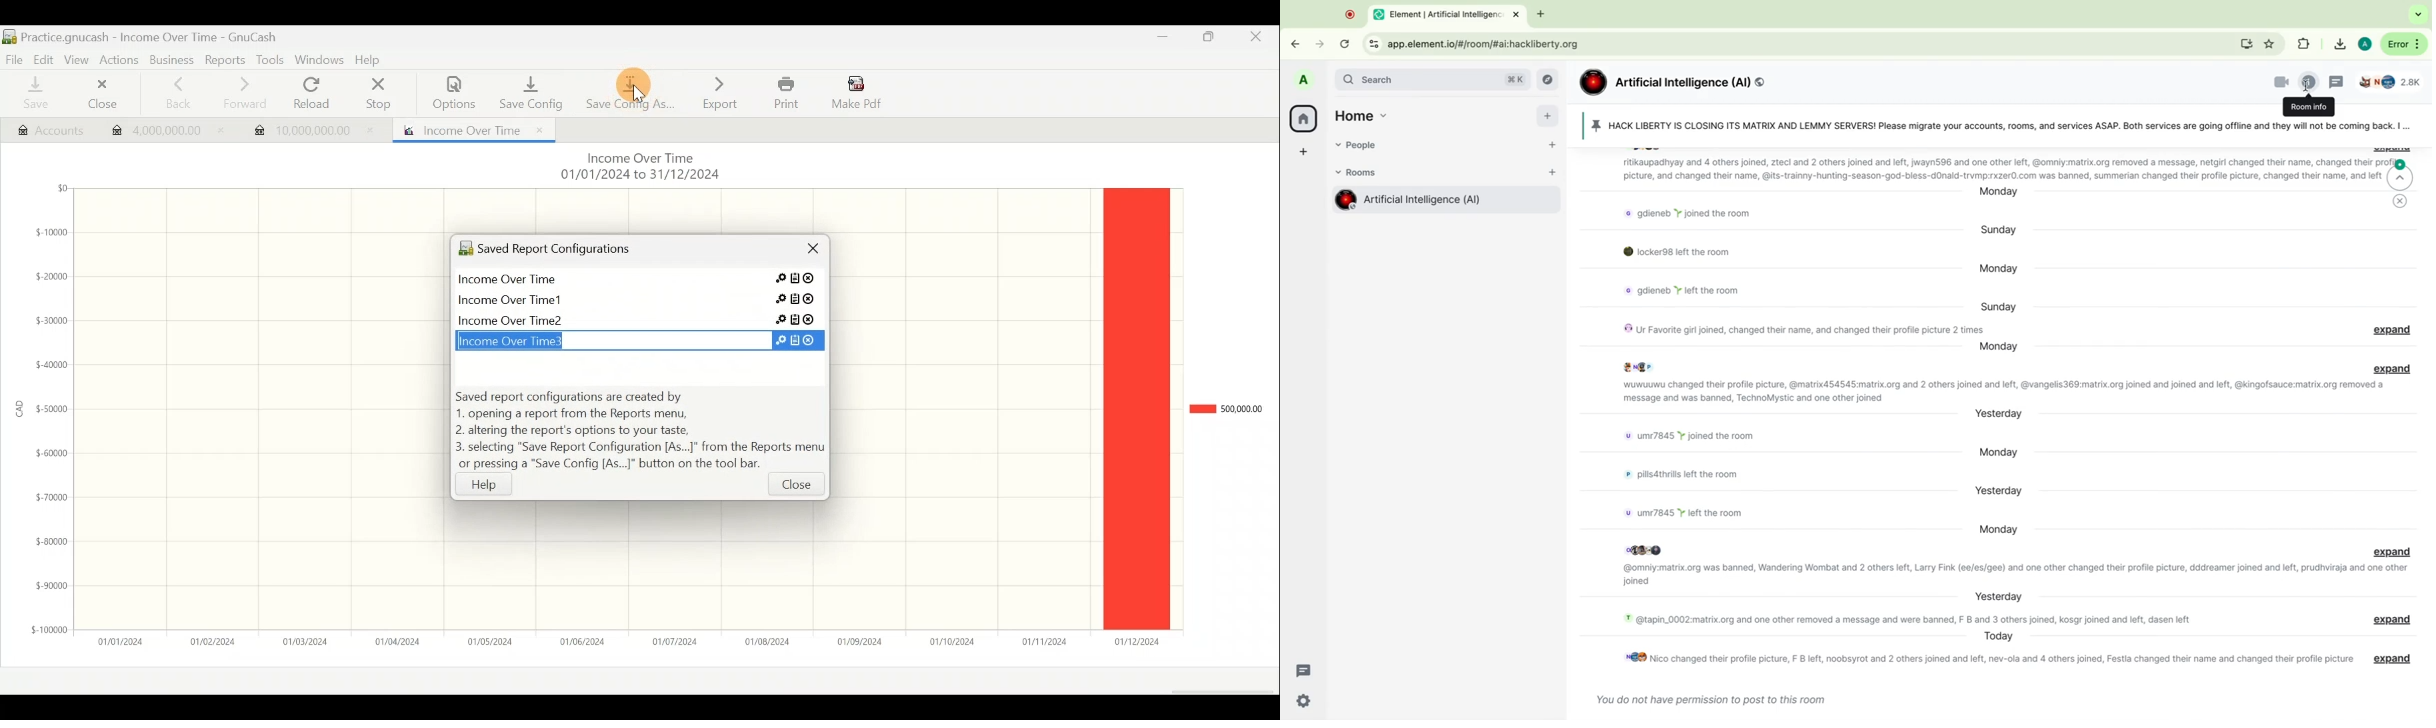 This screenshot has height=728, width=2436. What do you see at coordinates (1999, 193) in the screenshot?
I see `day` at bounding box center [1999, 193].